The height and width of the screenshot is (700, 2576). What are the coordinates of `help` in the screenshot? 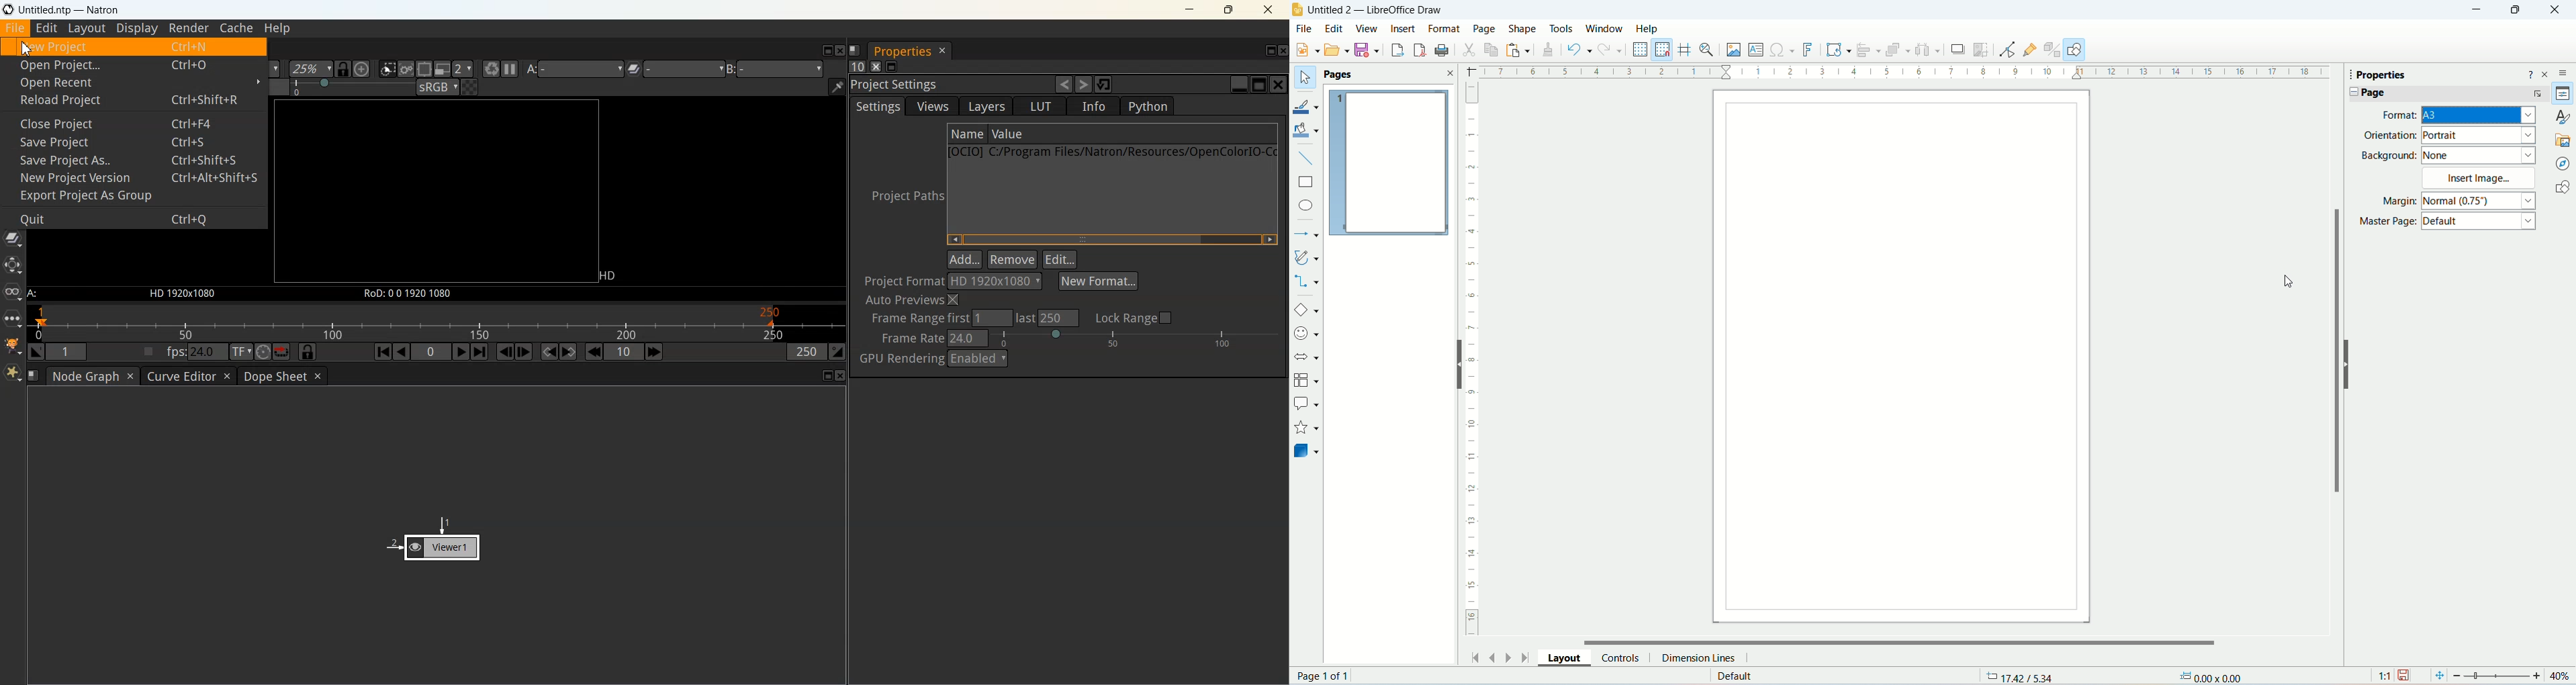 It's located at (1649, 29).